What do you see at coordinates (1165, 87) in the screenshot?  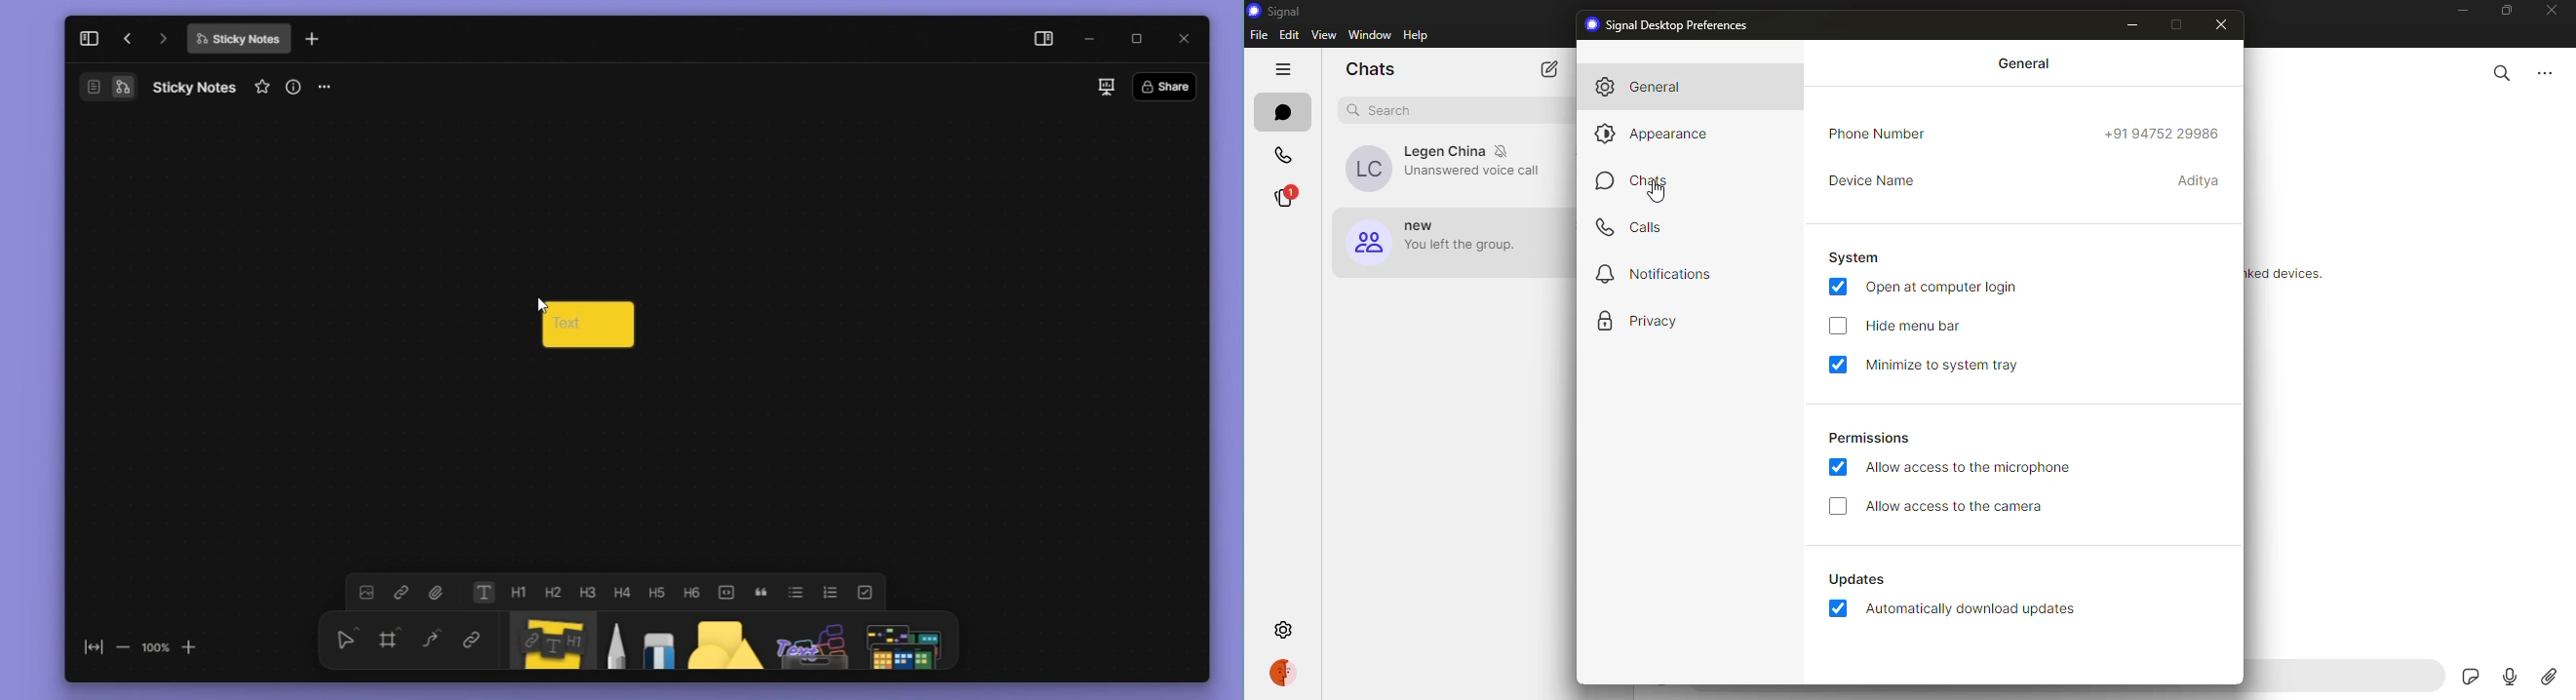 I see `Share ` at bounding box center [1165, 87].